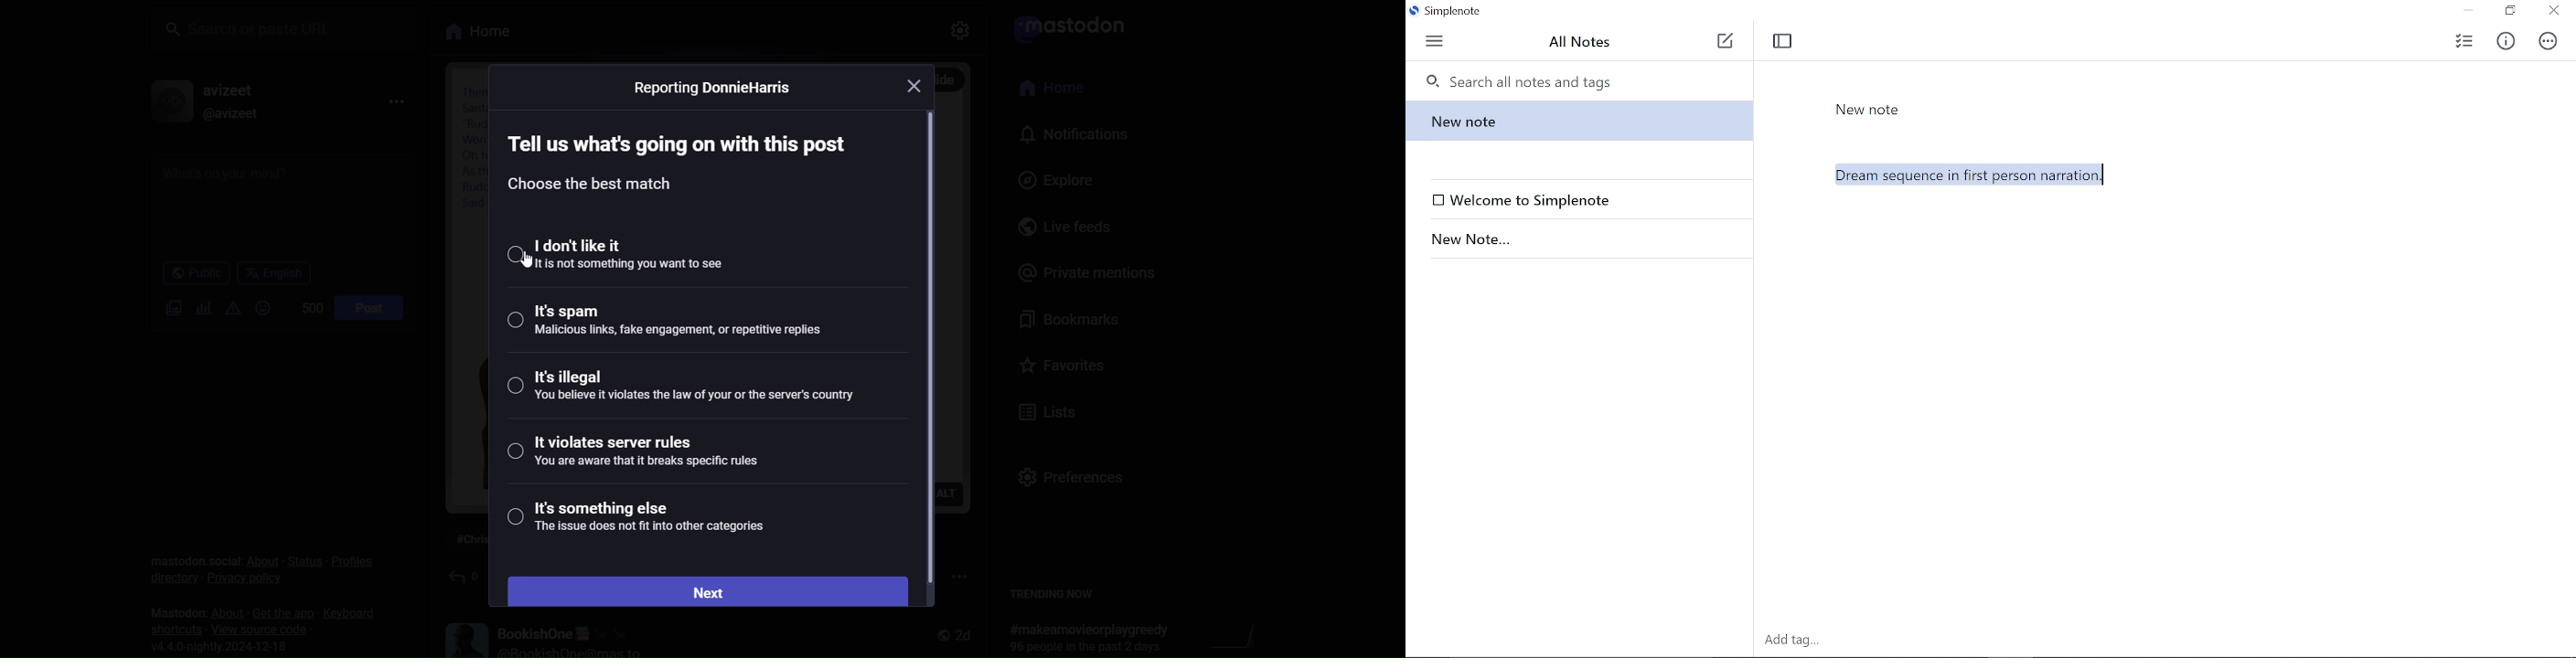 This screenshot has width=2576, height=672. Describe the element at coordinates (2103, 175) in the screenshot. I see `Cursor` at that location.